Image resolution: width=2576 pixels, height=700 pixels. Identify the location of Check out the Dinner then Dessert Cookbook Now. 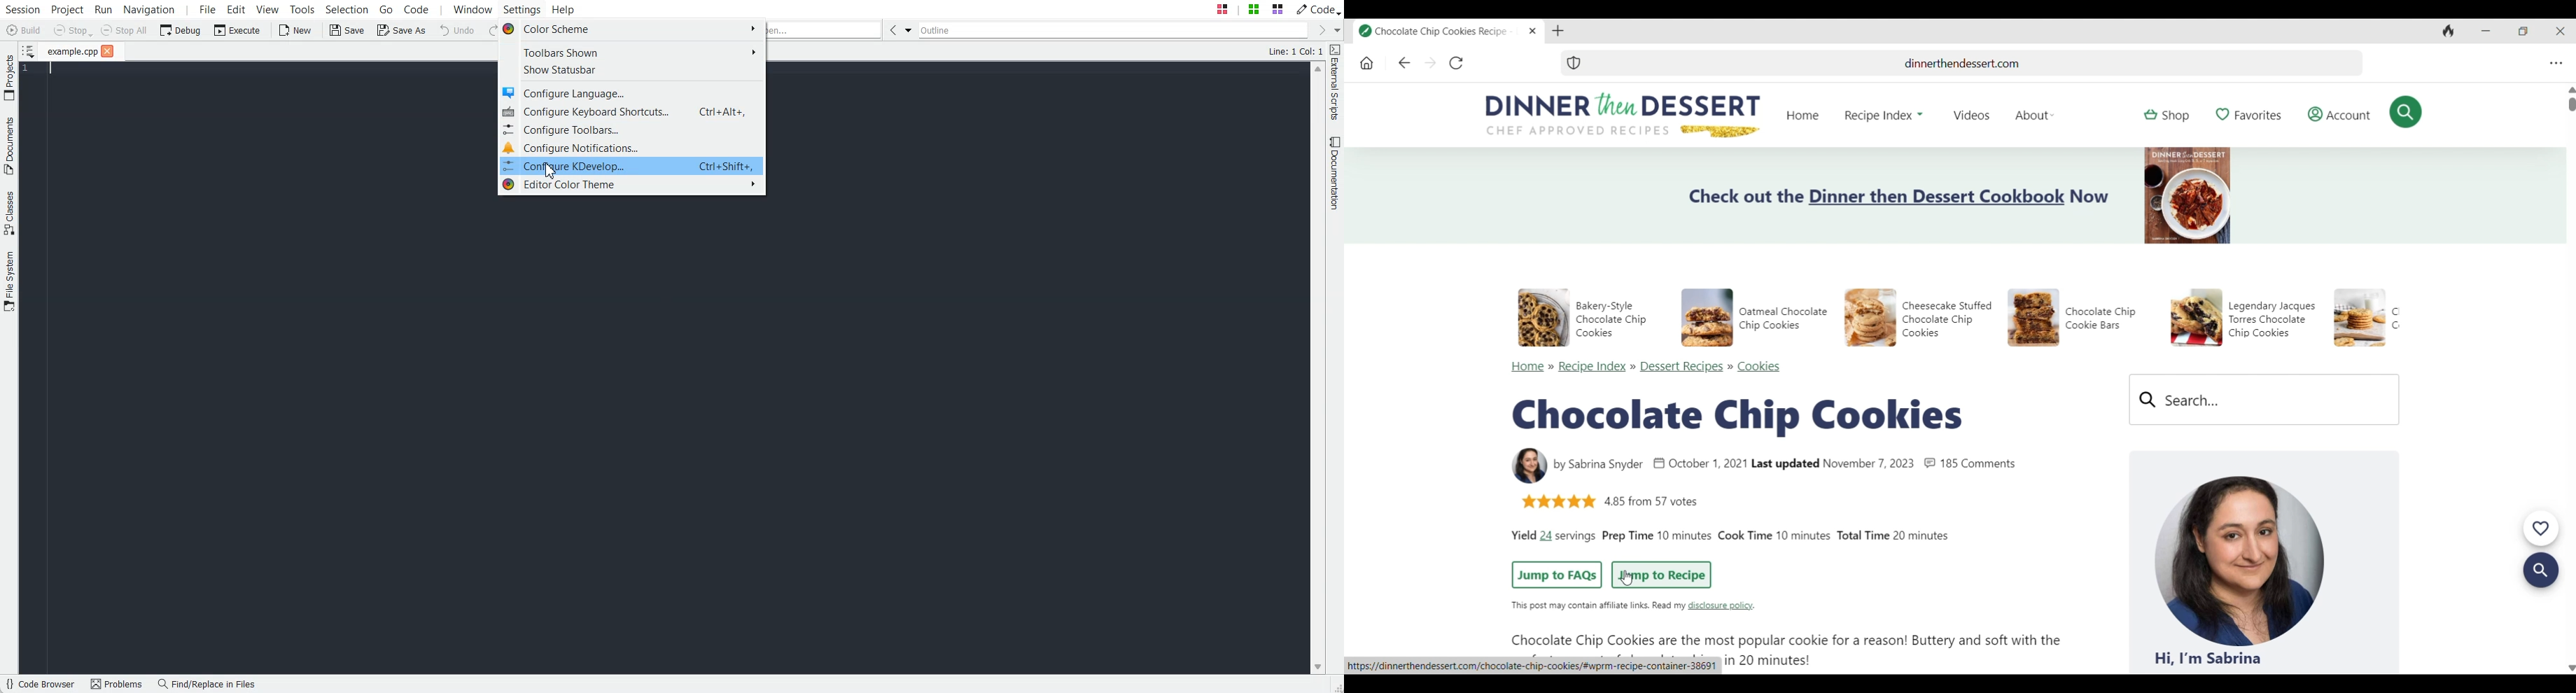
(1899, 196).